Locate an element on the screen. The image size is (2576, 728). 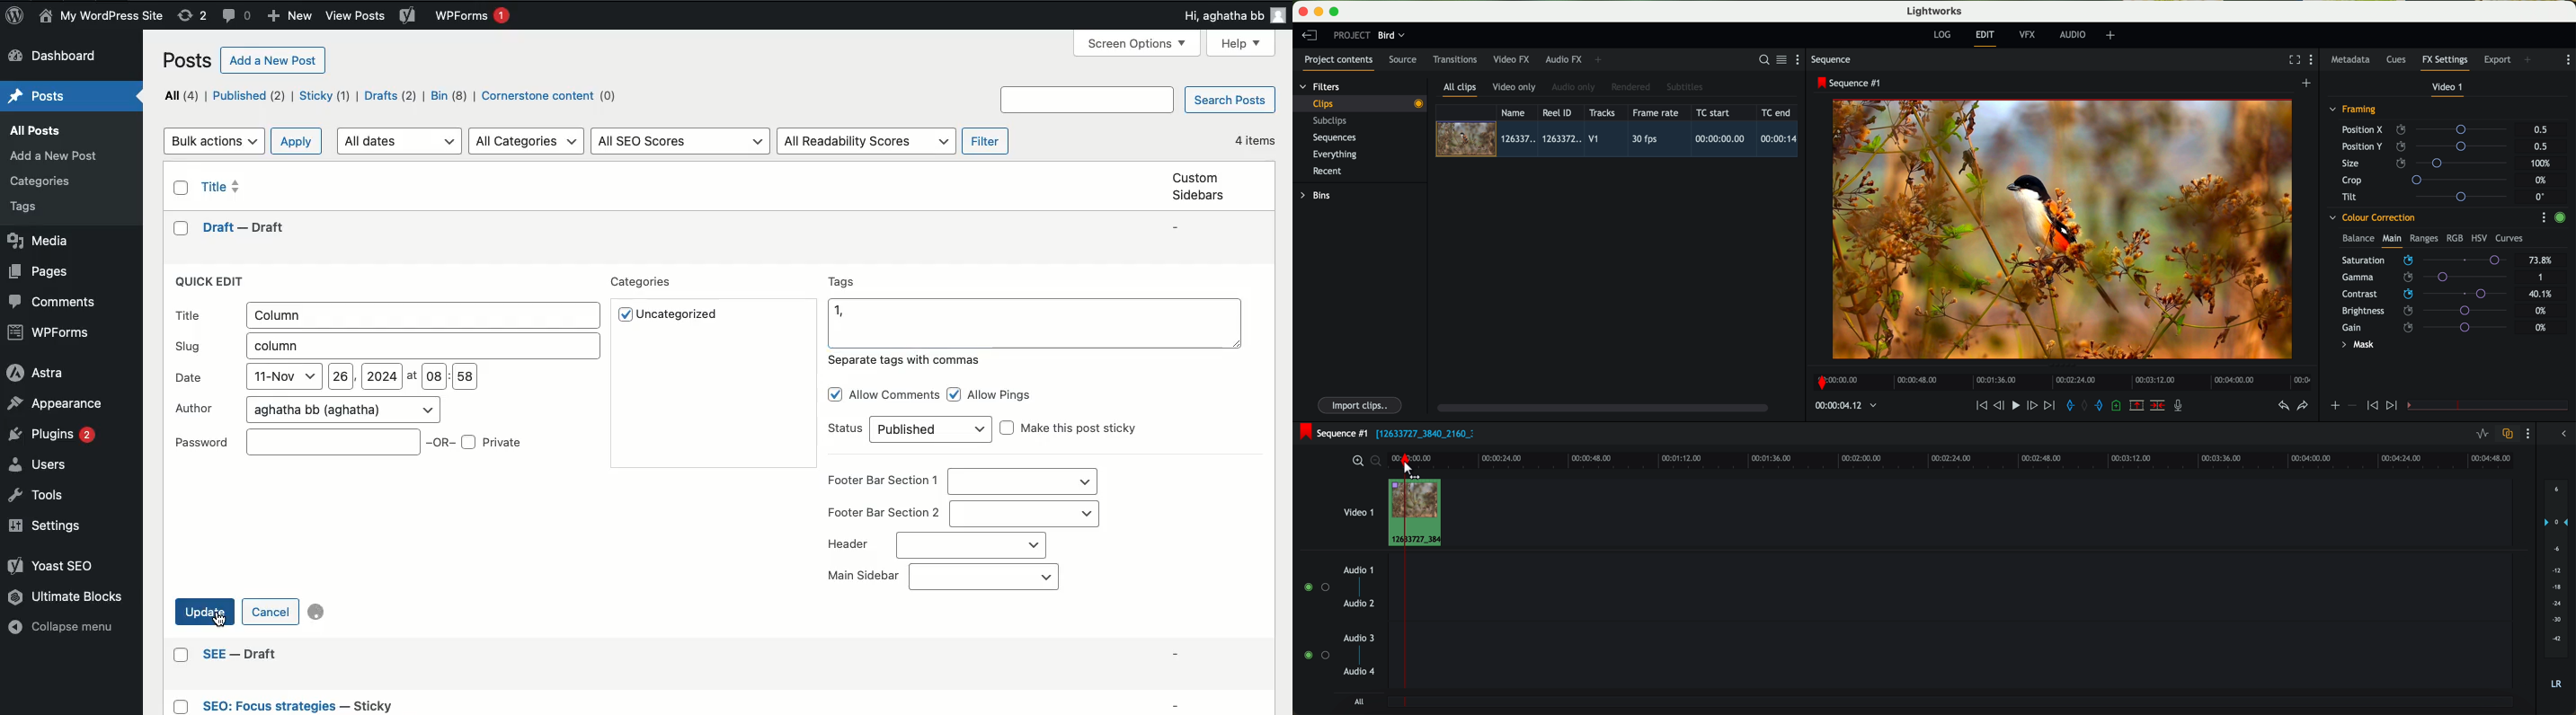
All SEO scores is located at coordinates (683, 142).